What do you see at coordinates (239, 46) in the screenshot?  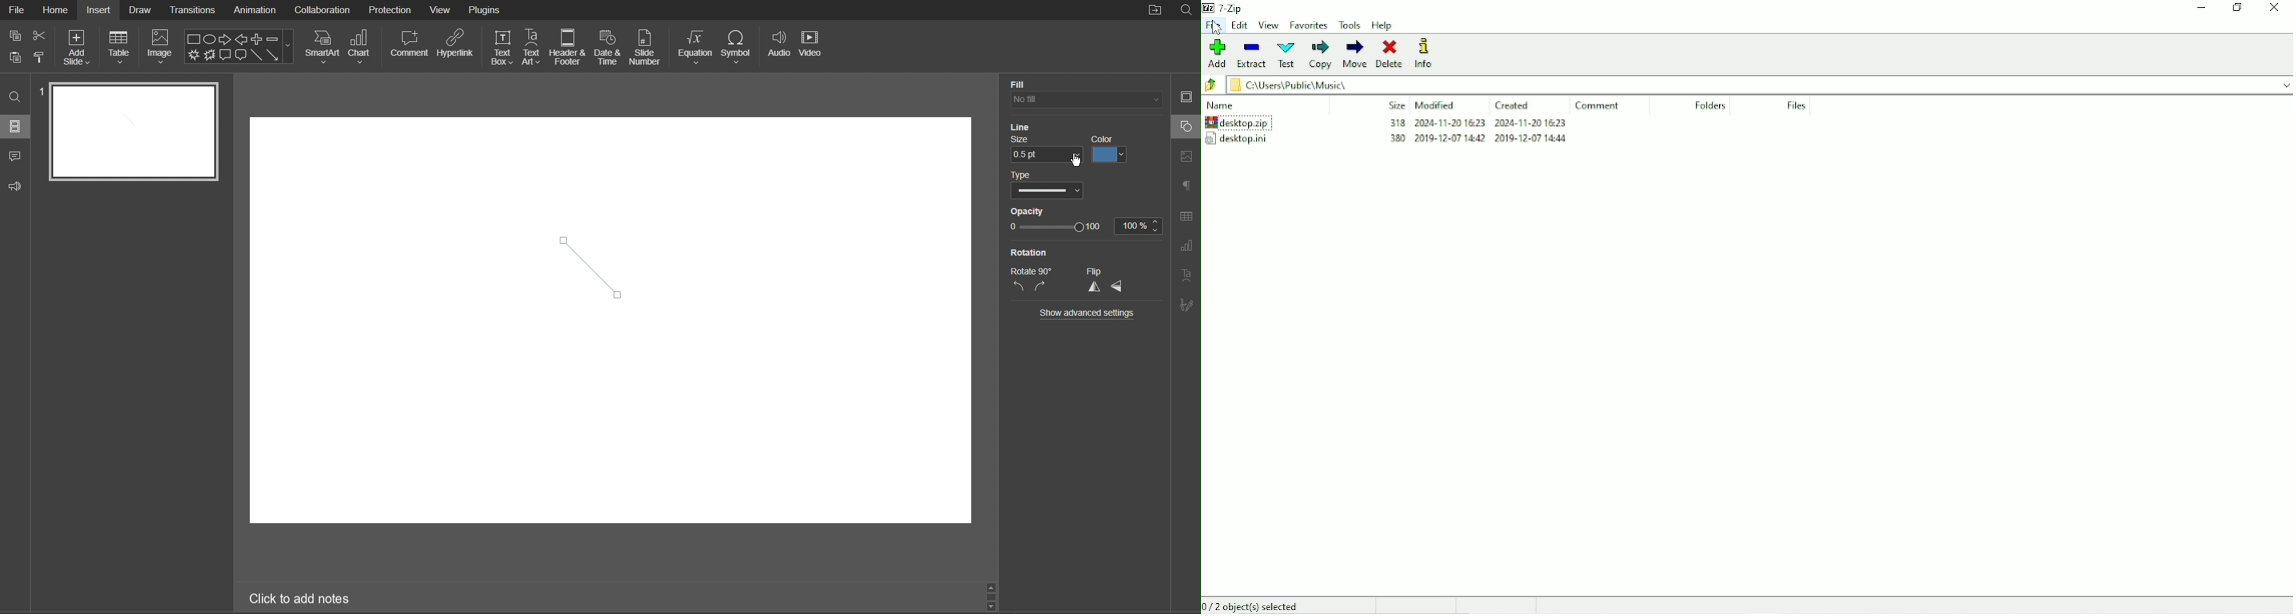 I see `Shape Menu` at bounding box center [239, 46].